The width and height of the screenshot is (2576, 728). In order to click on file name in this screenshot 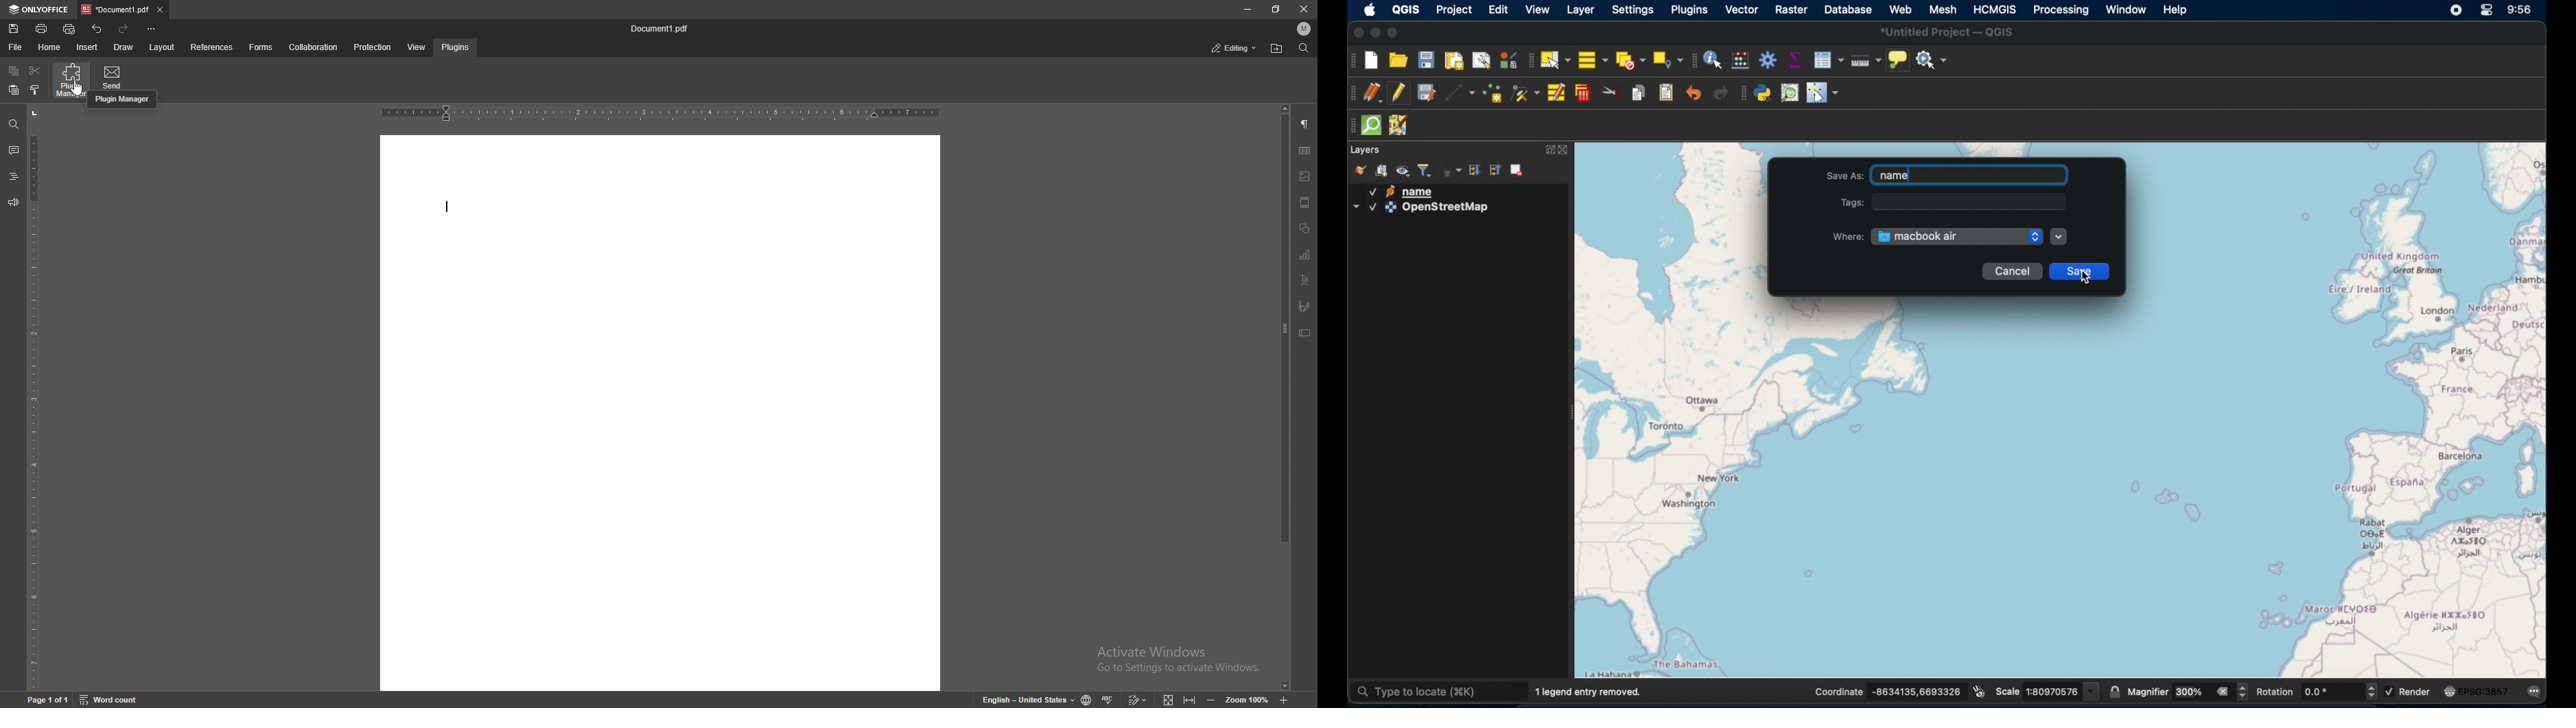, I will do `click(661, 30)`.